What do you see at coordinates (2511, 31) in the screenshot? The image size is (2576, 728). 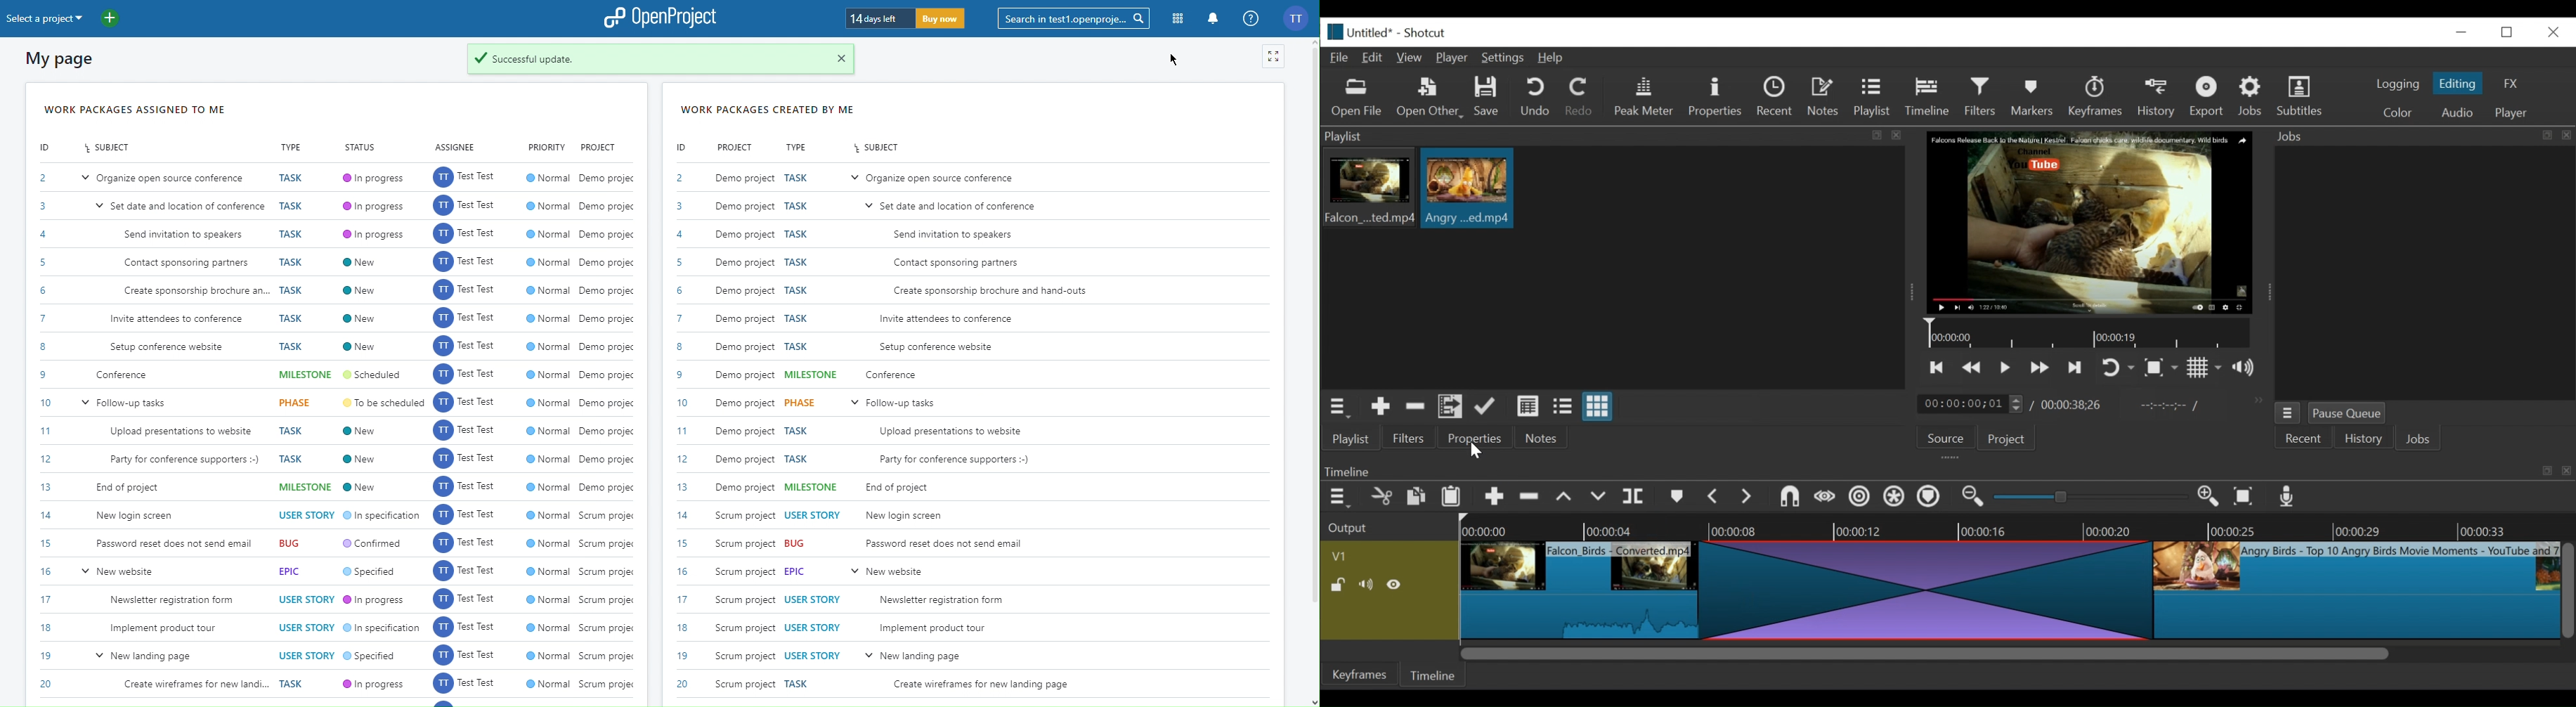 I see `restore` at bounding box center [2511, 31].